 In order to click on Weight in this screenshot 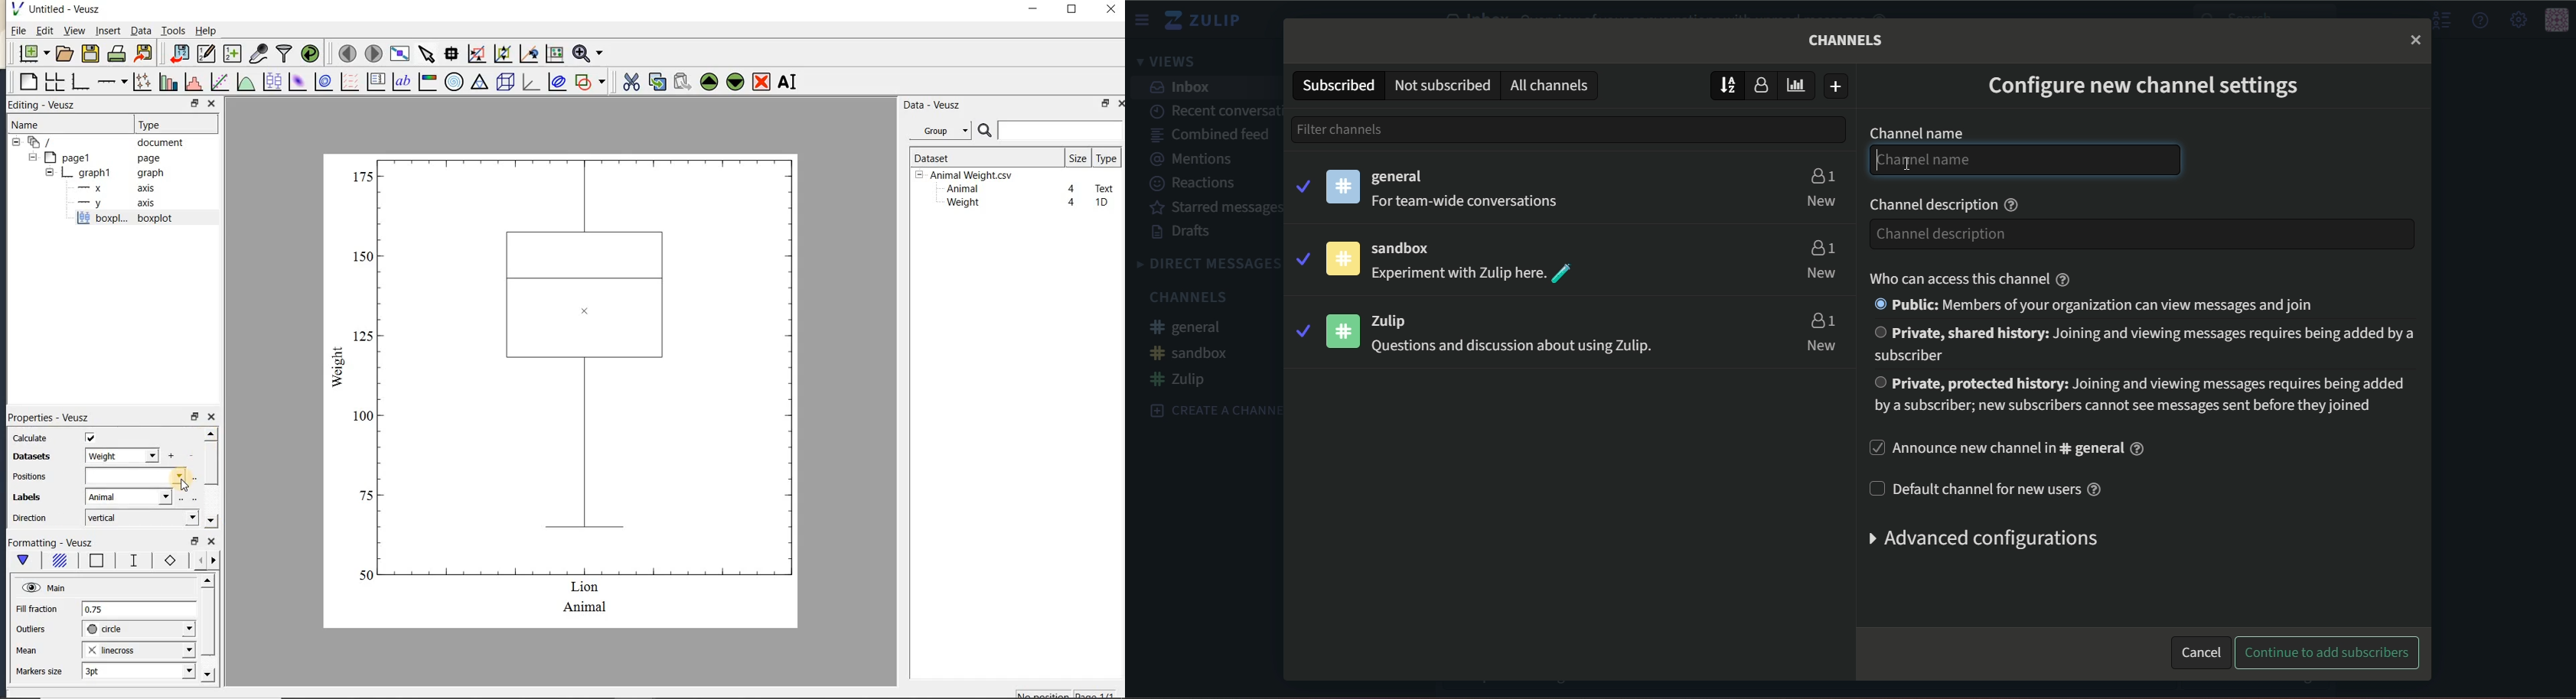, I will do `click(962, 204)`.